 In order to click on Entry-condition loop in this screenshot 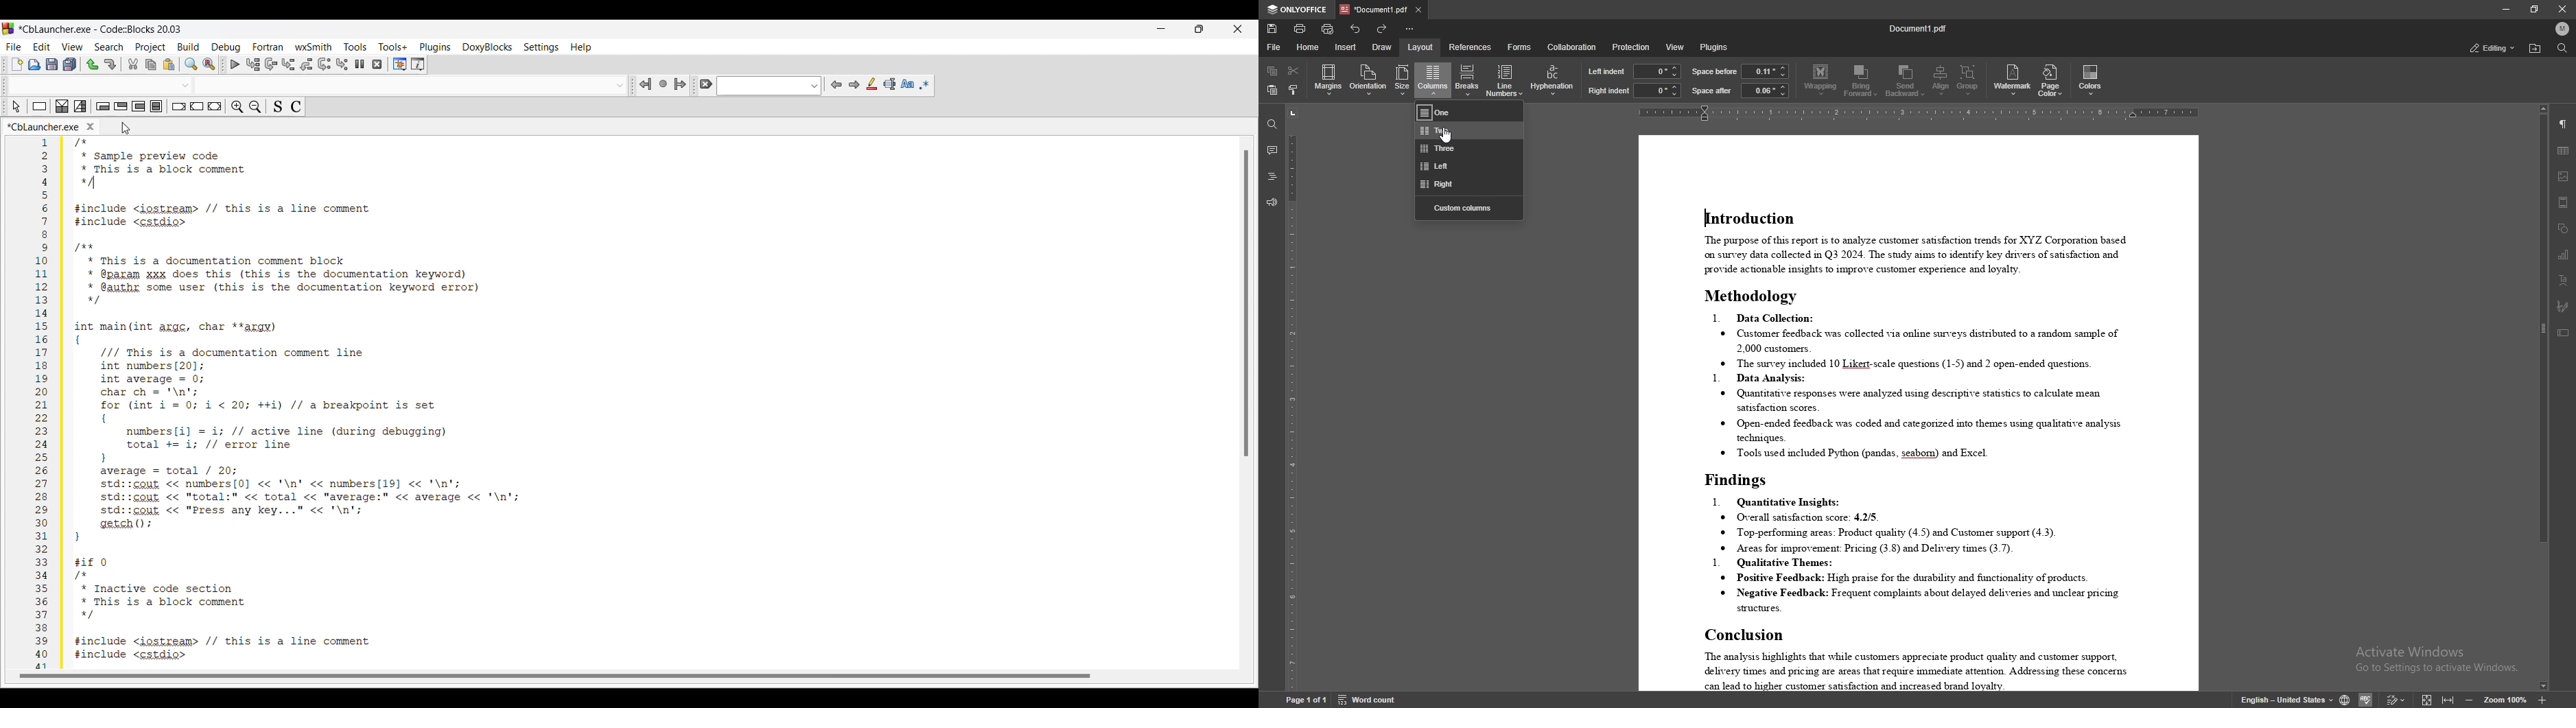, I will do `click(103, 106)`.